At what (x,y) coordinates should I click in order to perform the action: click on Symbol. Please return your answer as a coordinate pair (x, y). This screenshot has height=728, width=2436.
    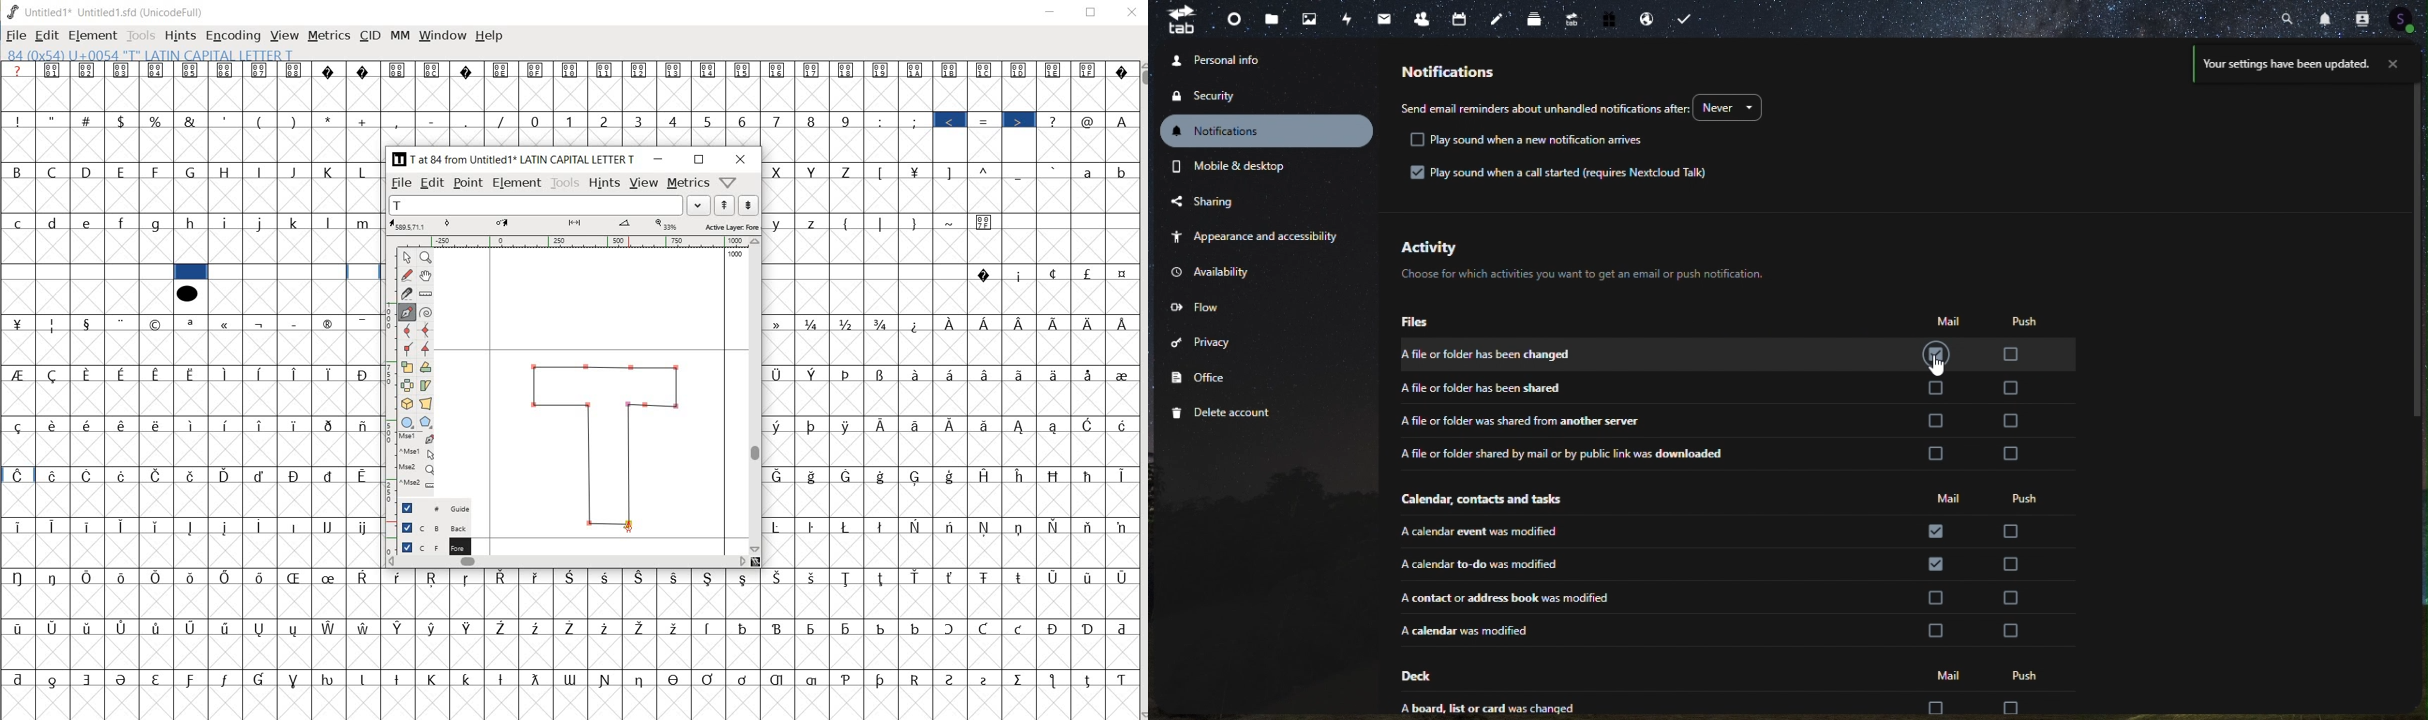
    Looking at the image, I should click on (296, 678).